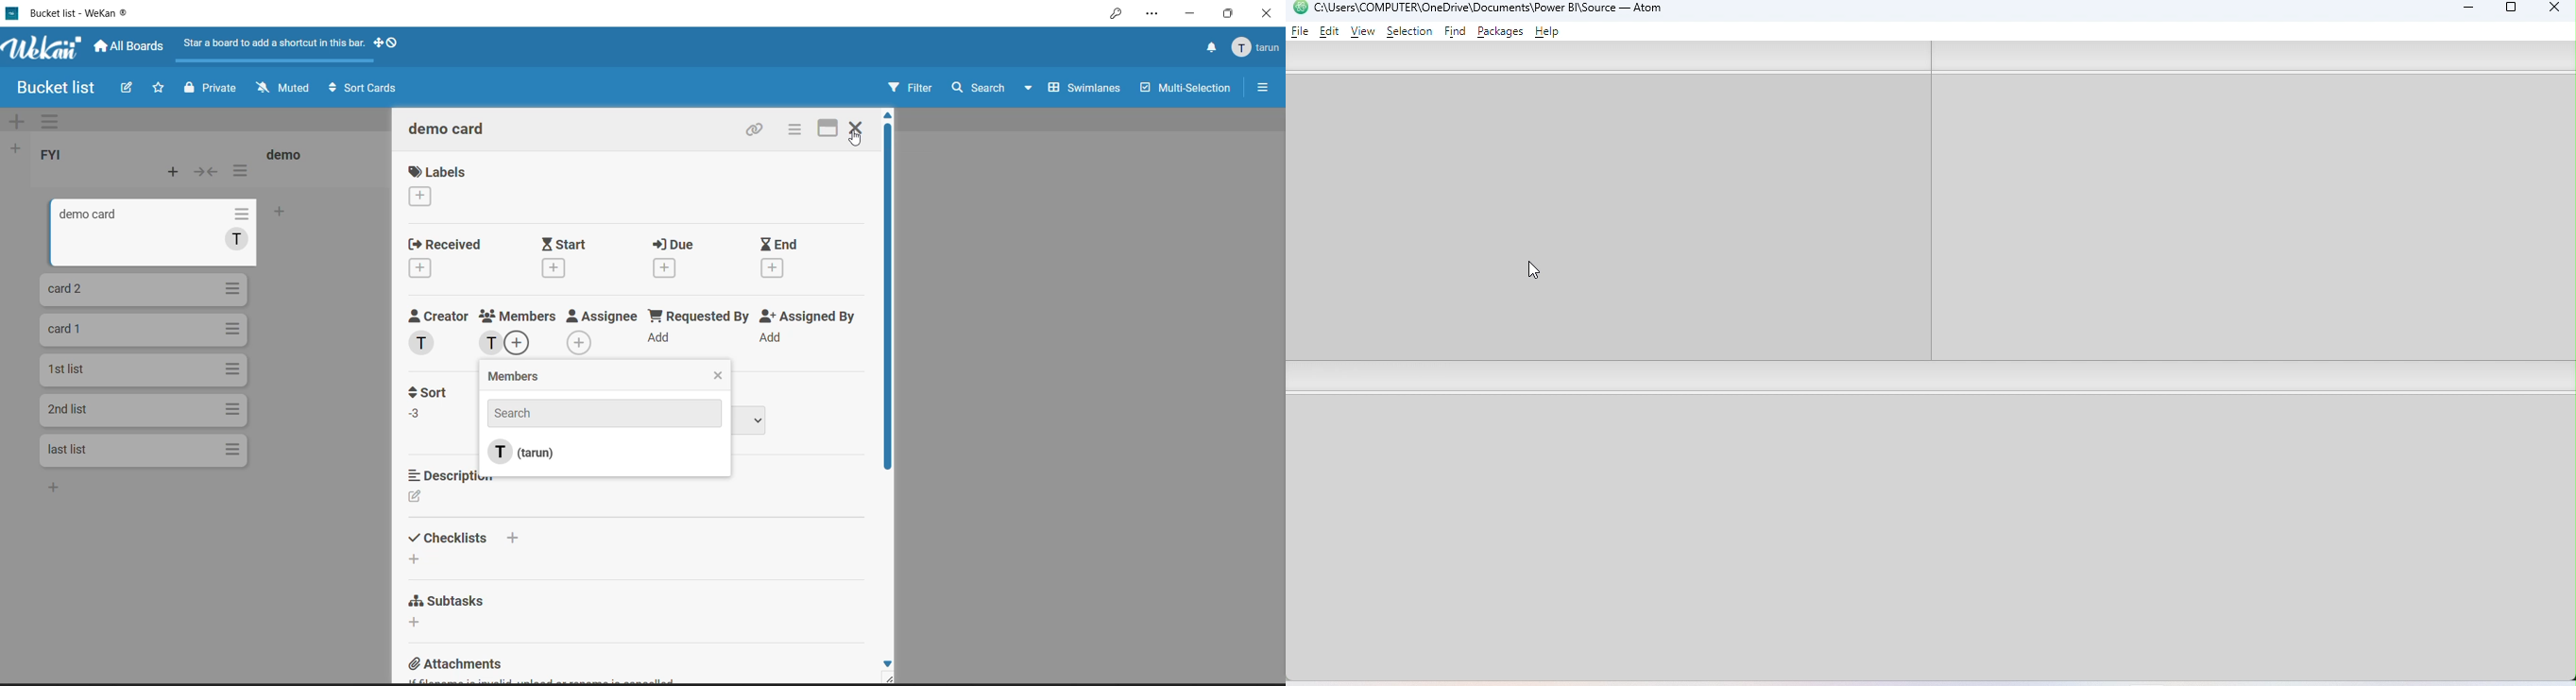  Describe the element at coordinates (417, 417) in the screenshot. I see `increase or decrease the value` at that location.